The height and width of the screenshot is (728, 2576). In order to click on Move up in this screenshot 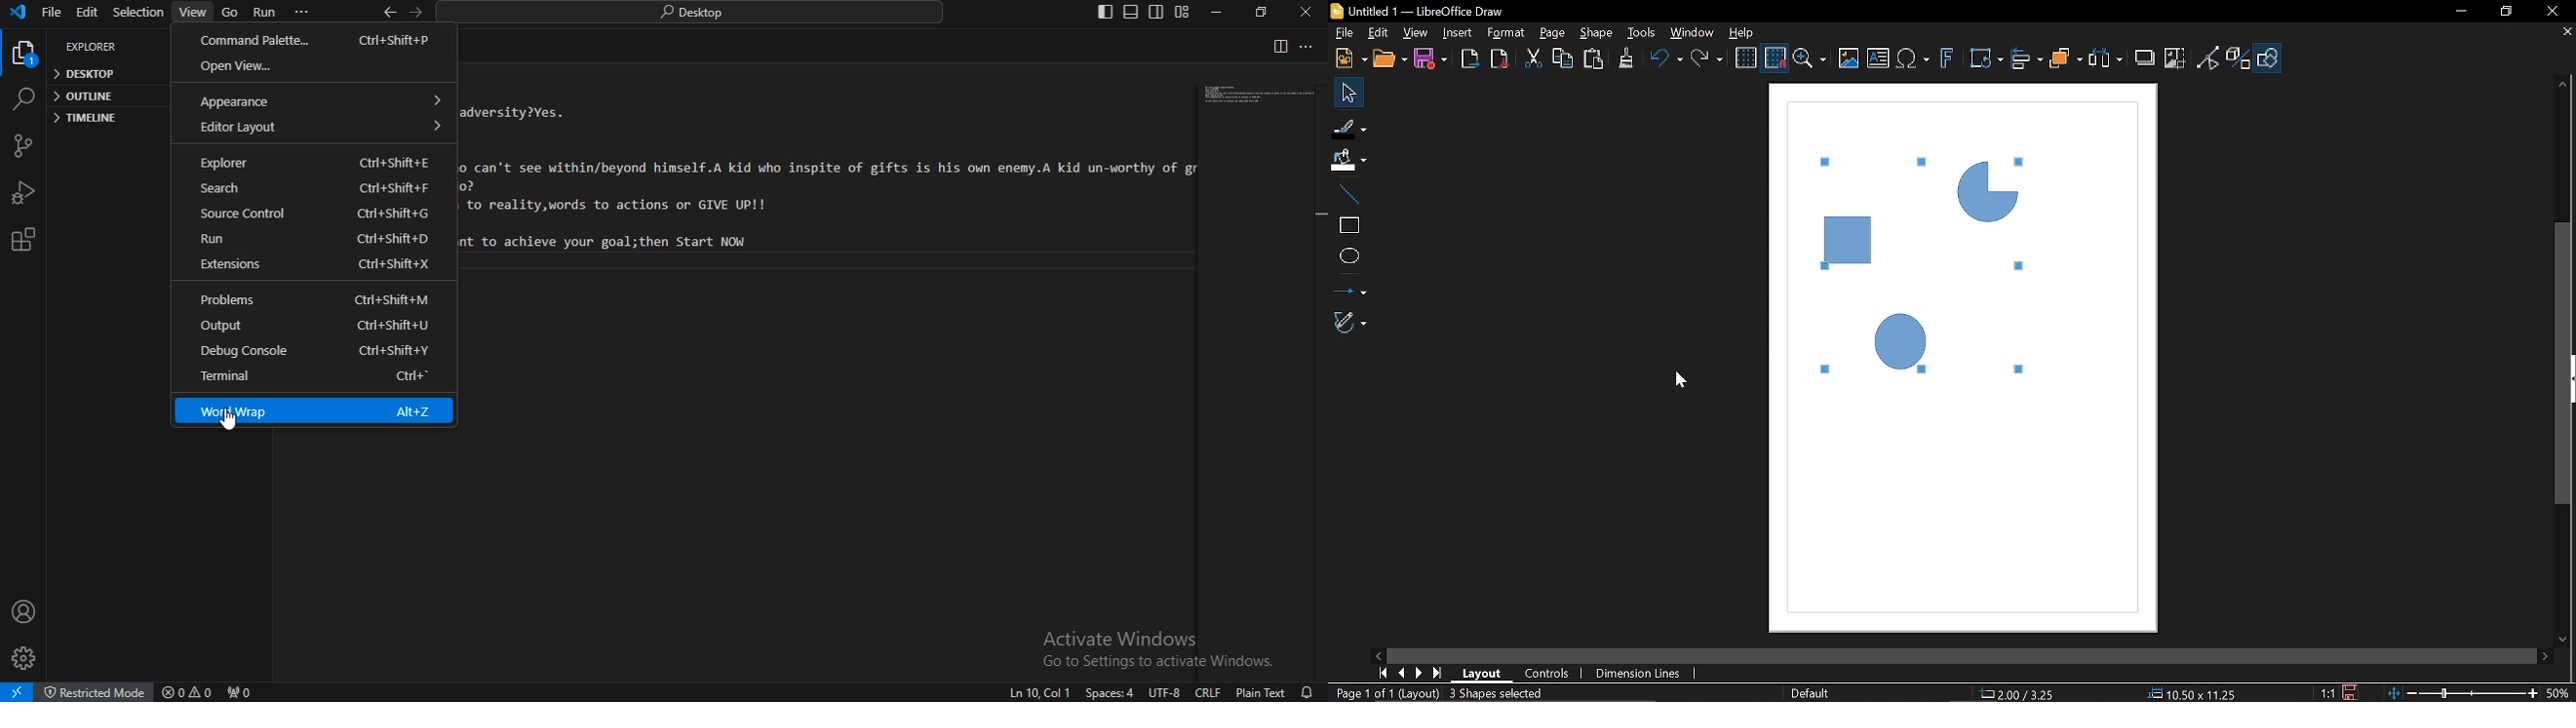, I will do `click(2558, 83)`.